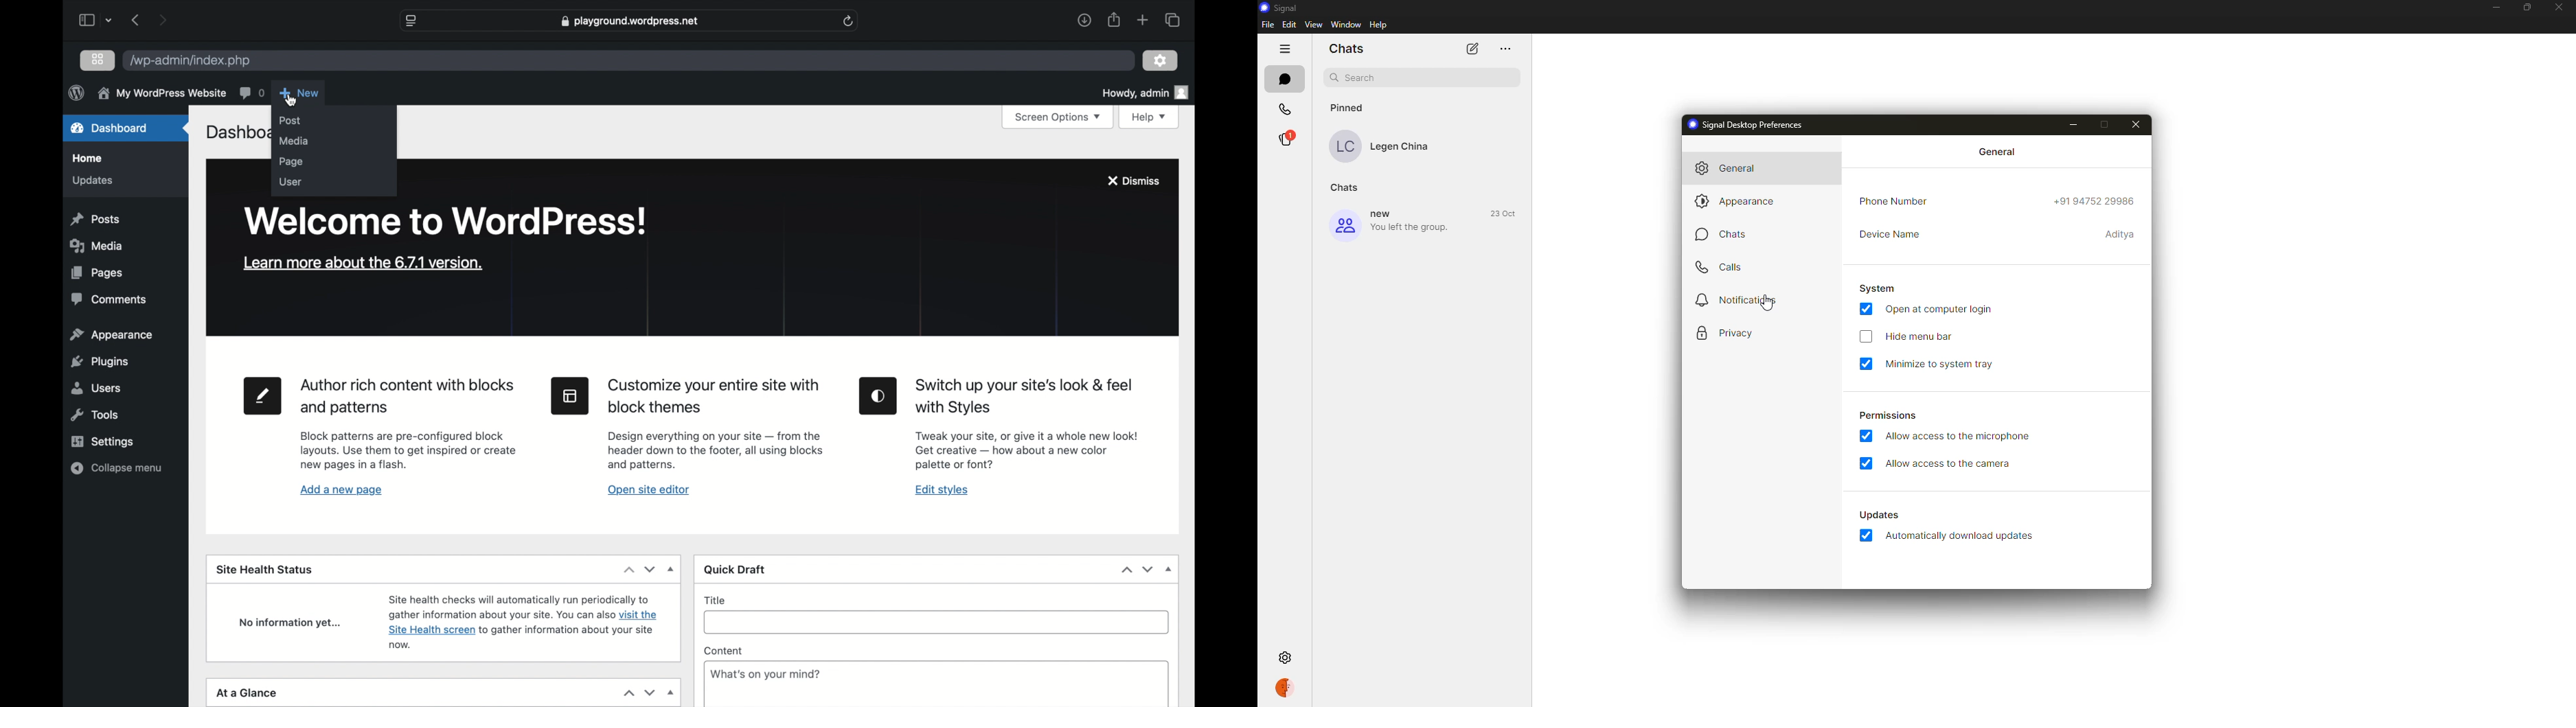 This screenshot has height=728, width=2576. I want to click on screen options, so click(1056, 118).